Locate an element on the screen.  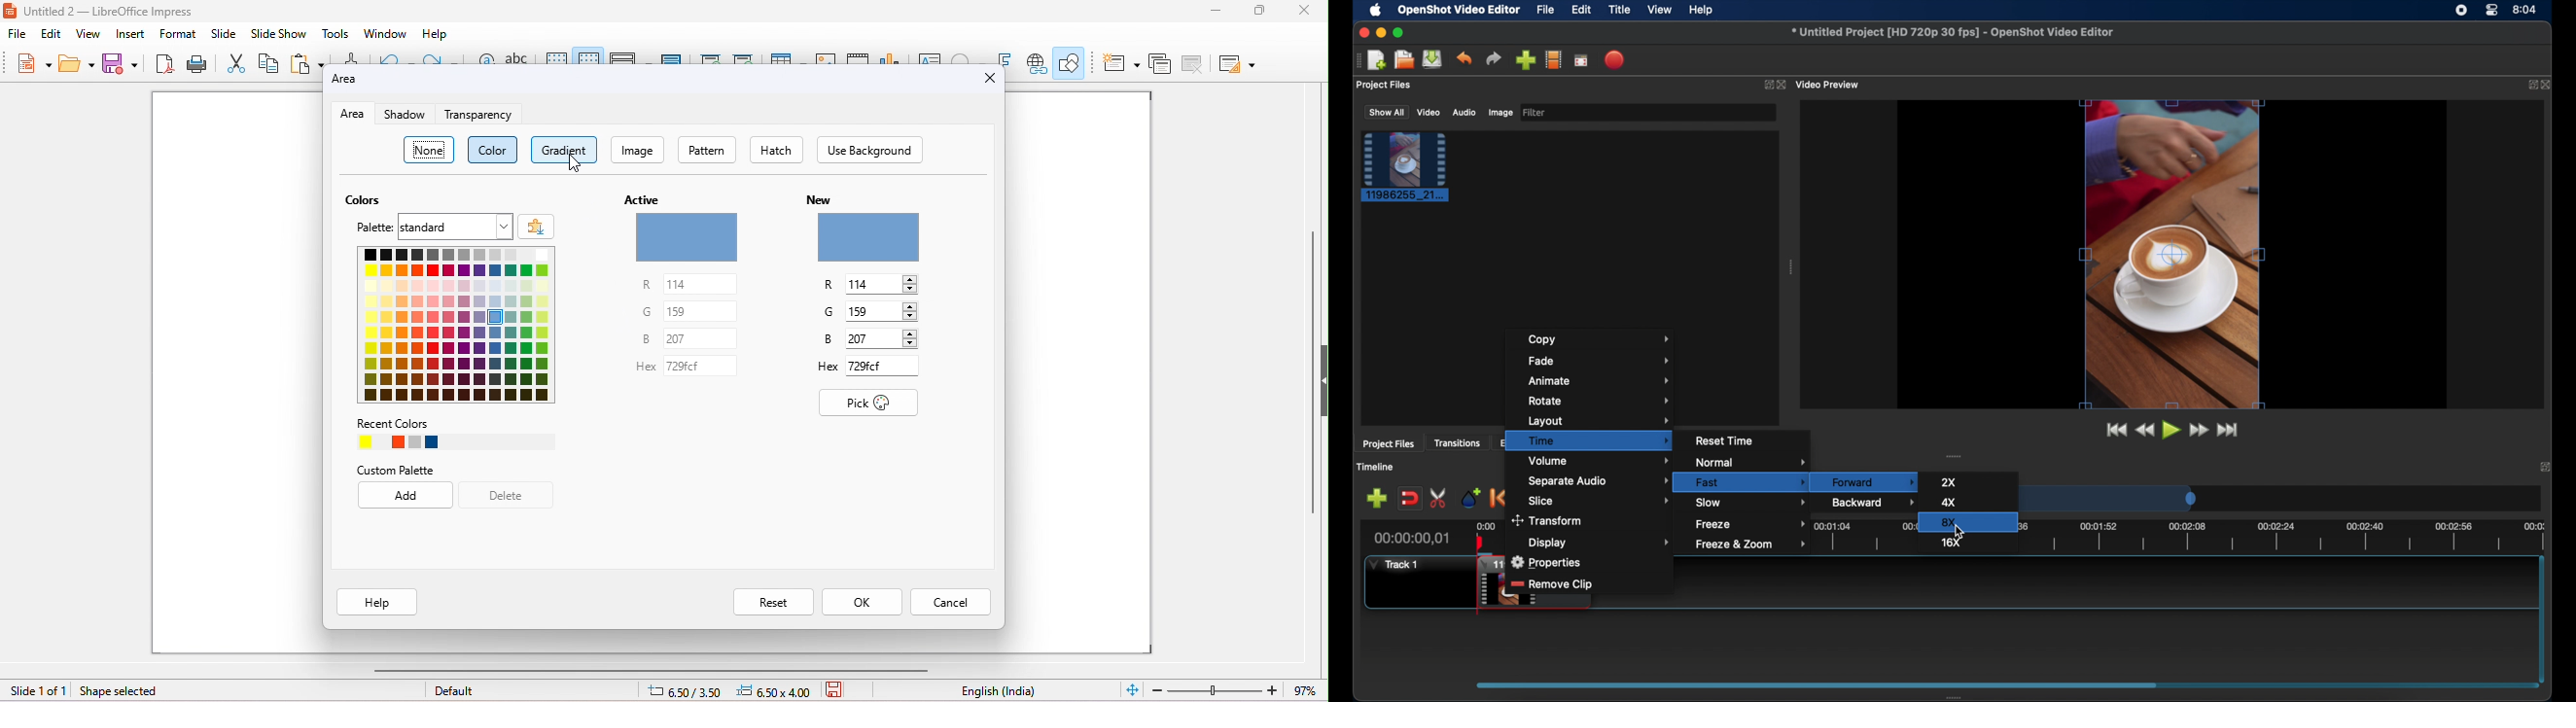
show draw functions is located at coordinates (1071, 61).